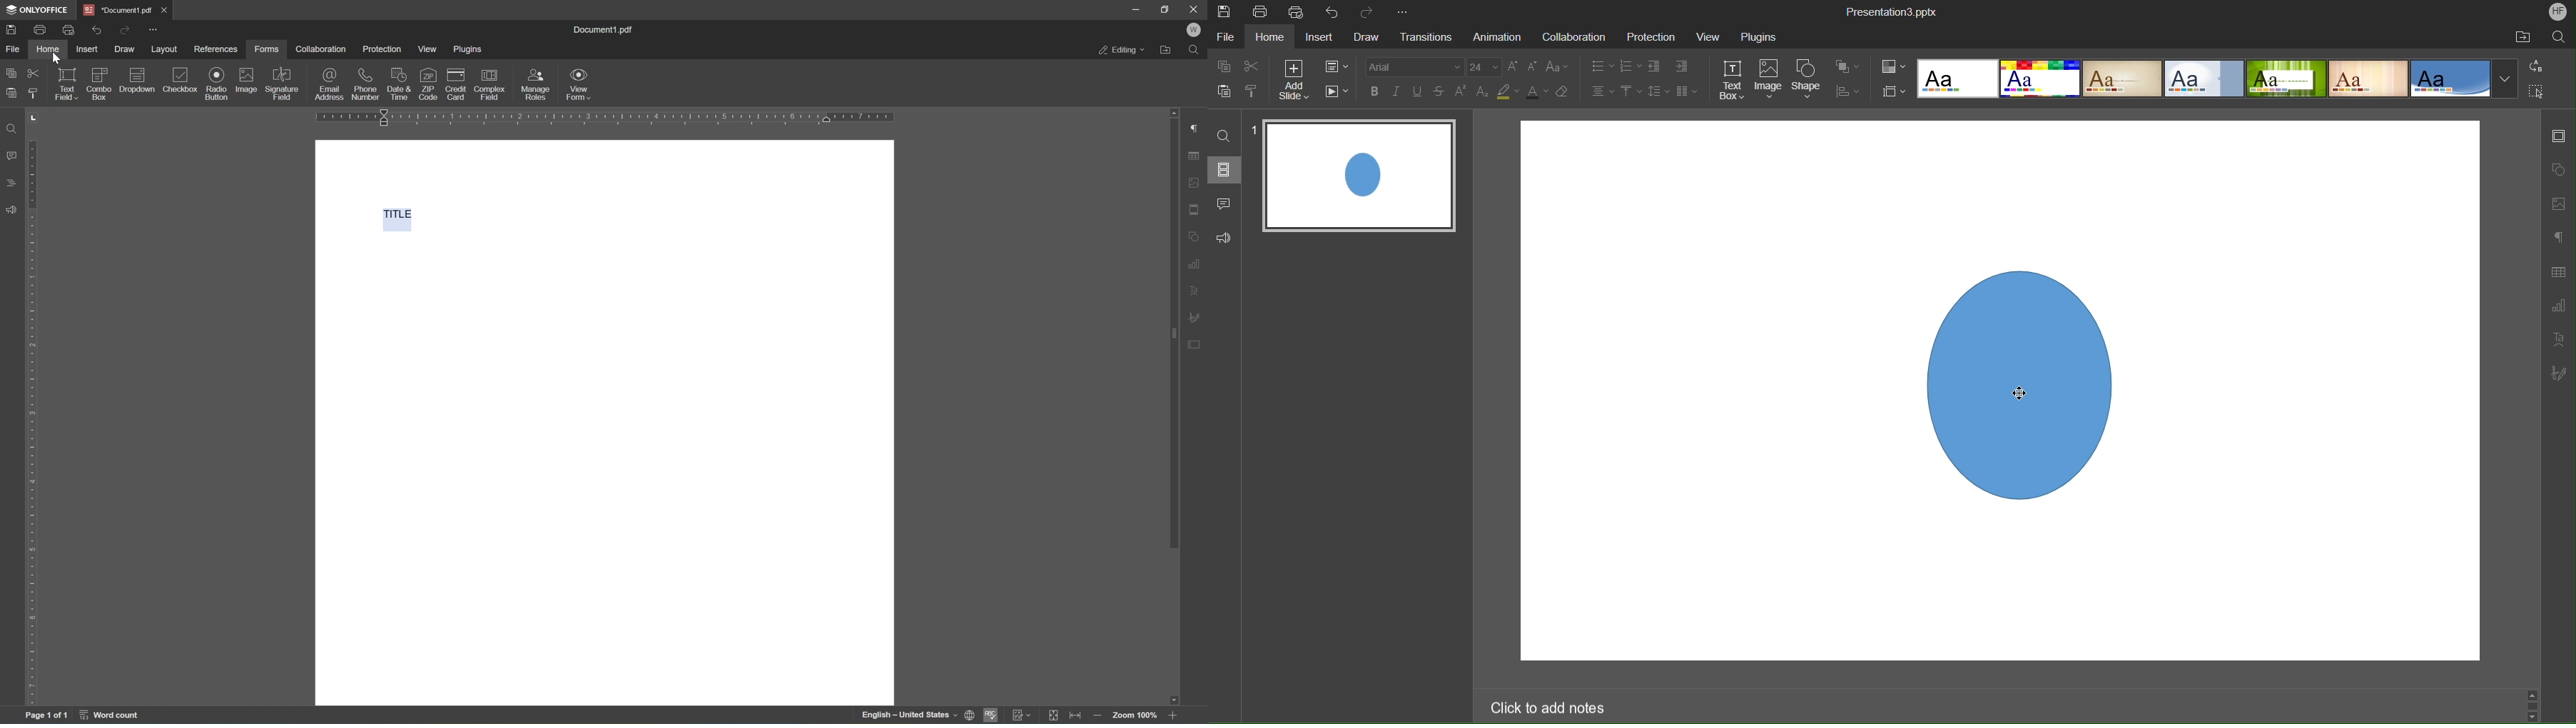 This screenshot has width=2576, height=728. Describe the element at coordinates (1895, 91) in the screenshot. I see `Slide Size` at that location.